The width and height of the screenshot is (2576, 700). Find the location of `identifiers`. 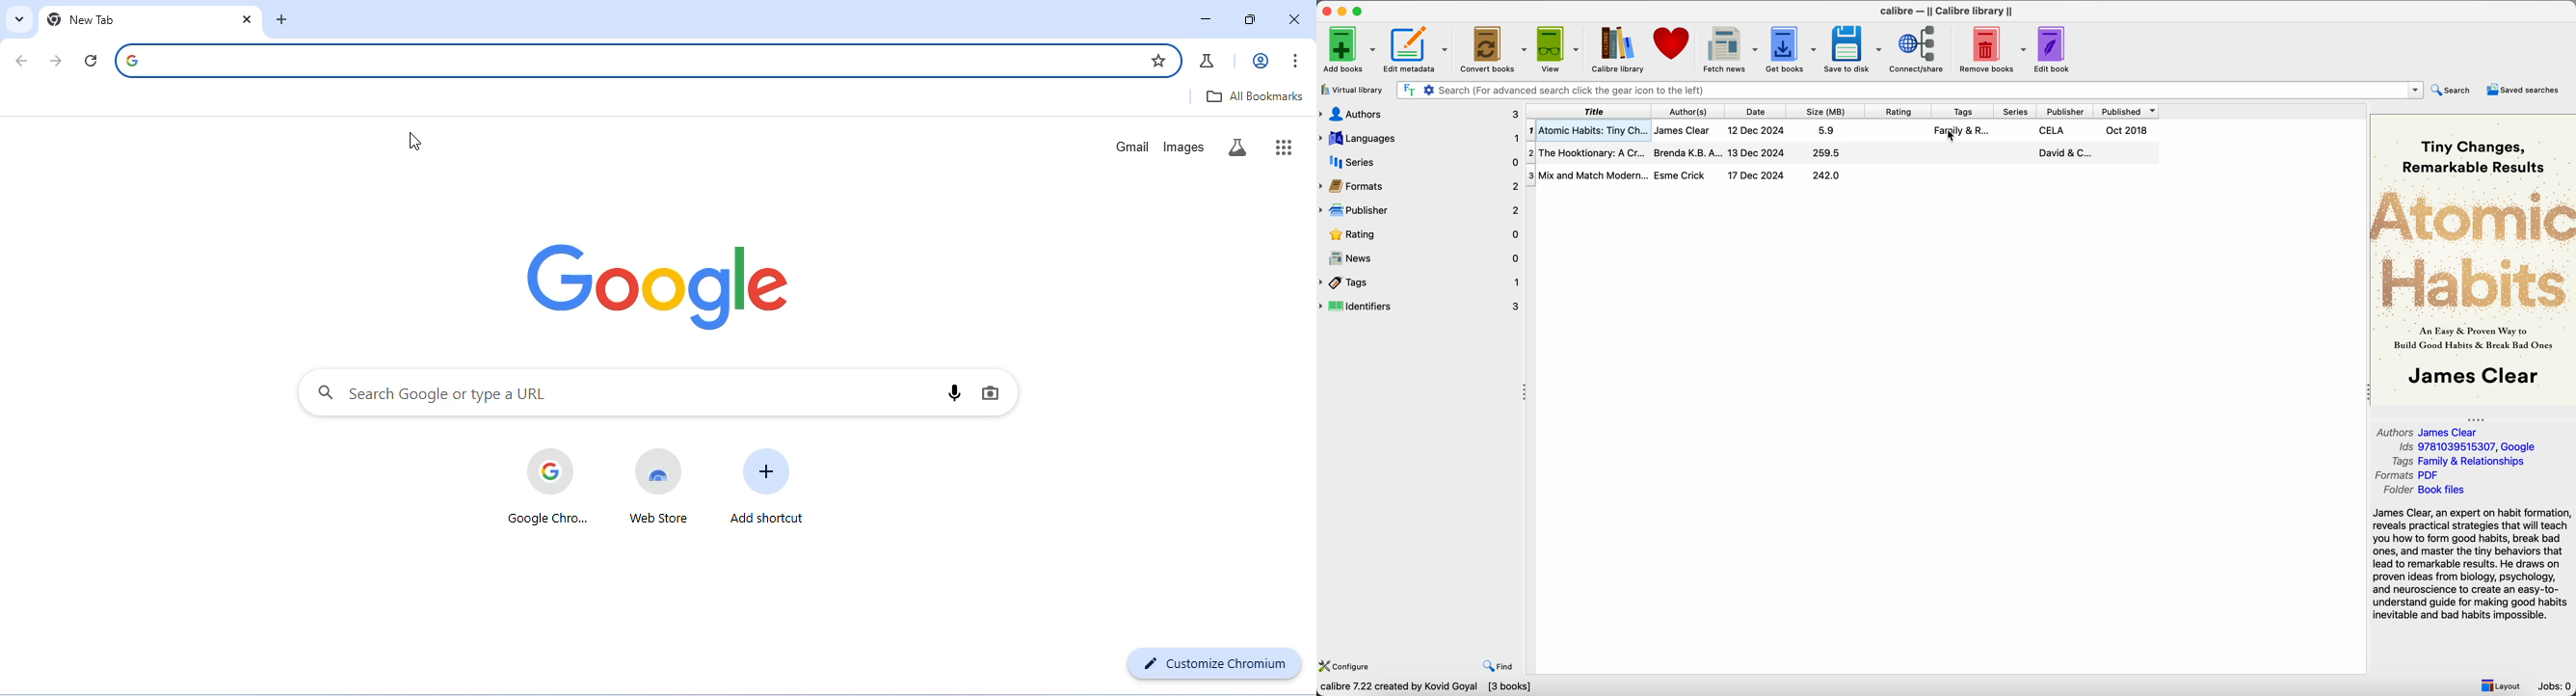

identifiers is located at coordinates (1420, 306).